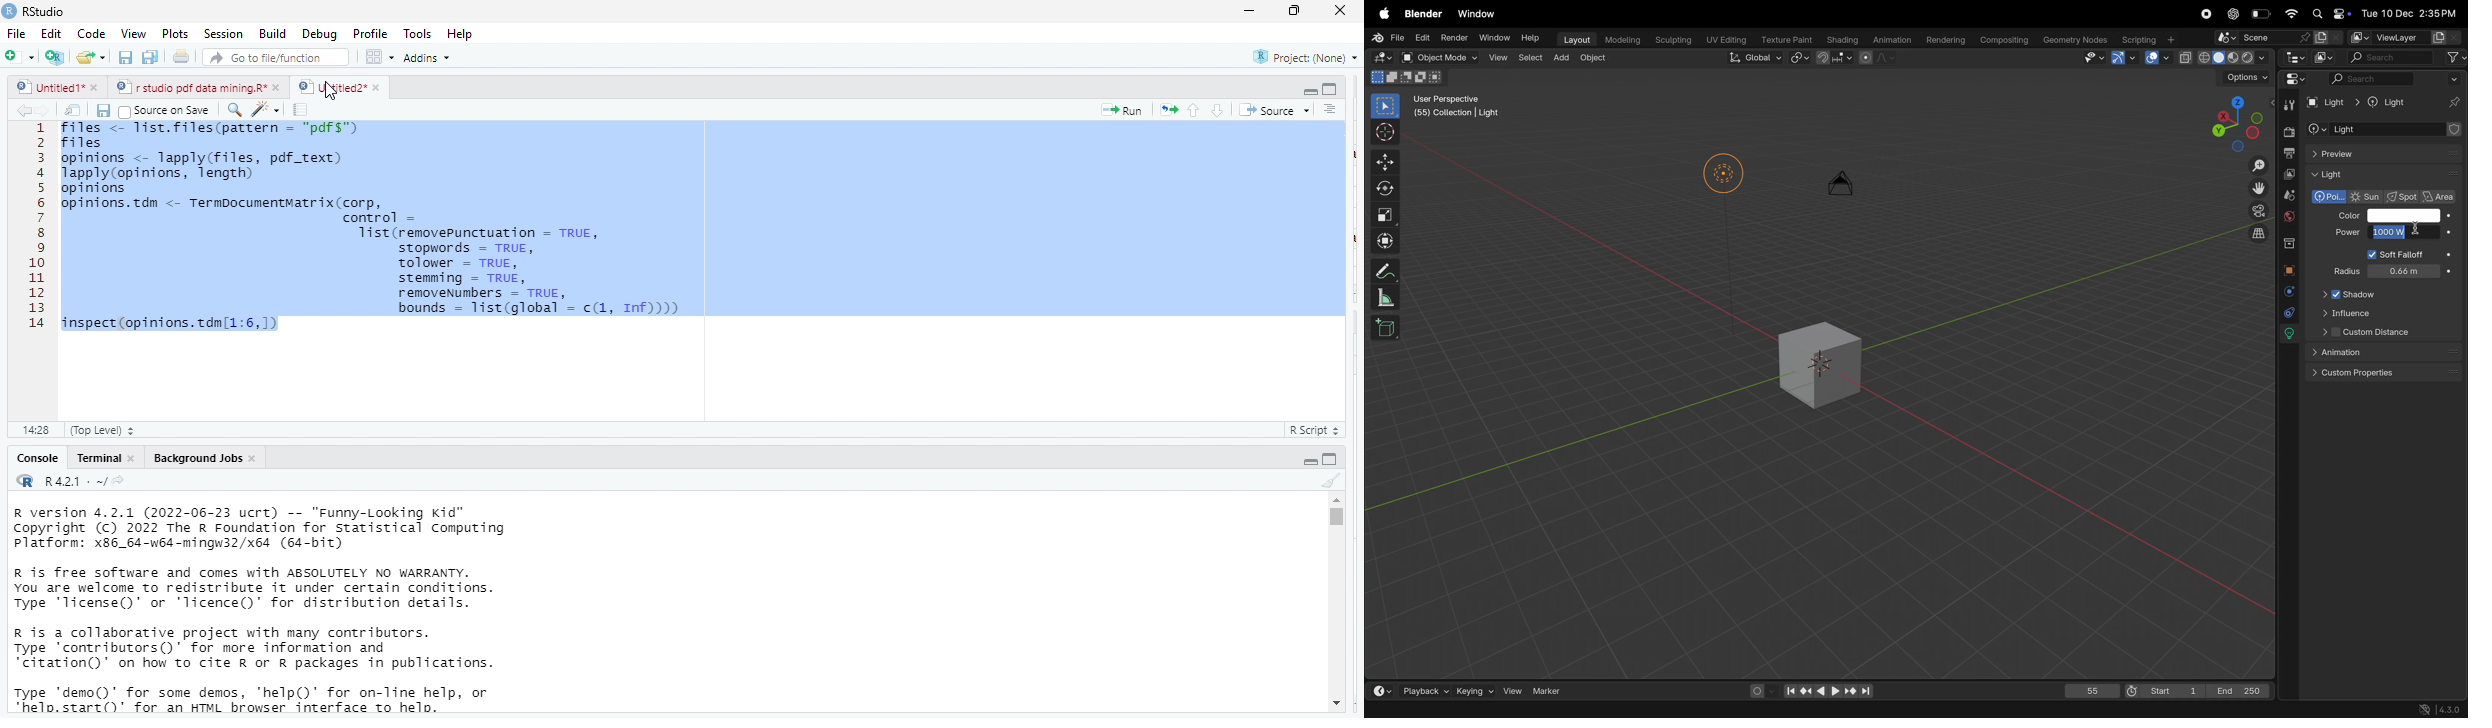  I want to click on rs studio, so click(45, 11).